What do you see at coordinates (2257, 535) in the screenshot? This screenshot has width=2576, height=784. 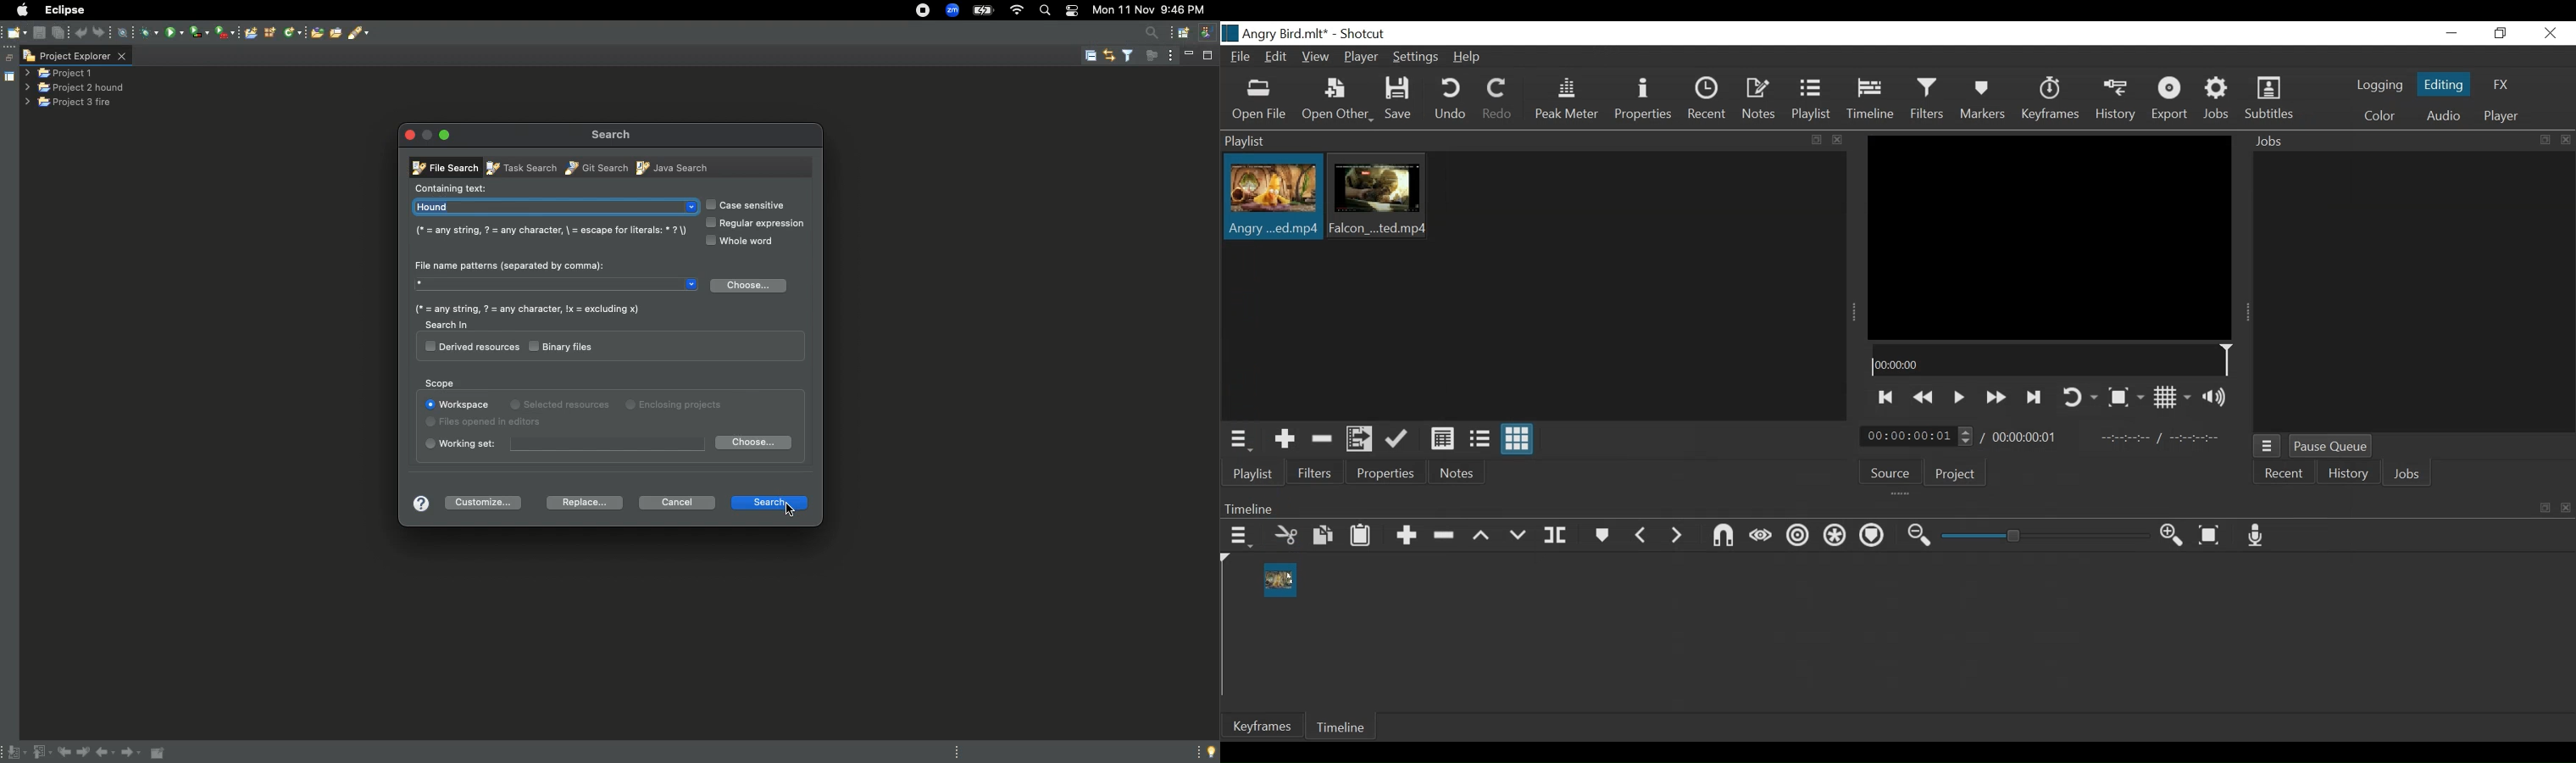 I see `Record audio` at bounding box center [2257, 535].